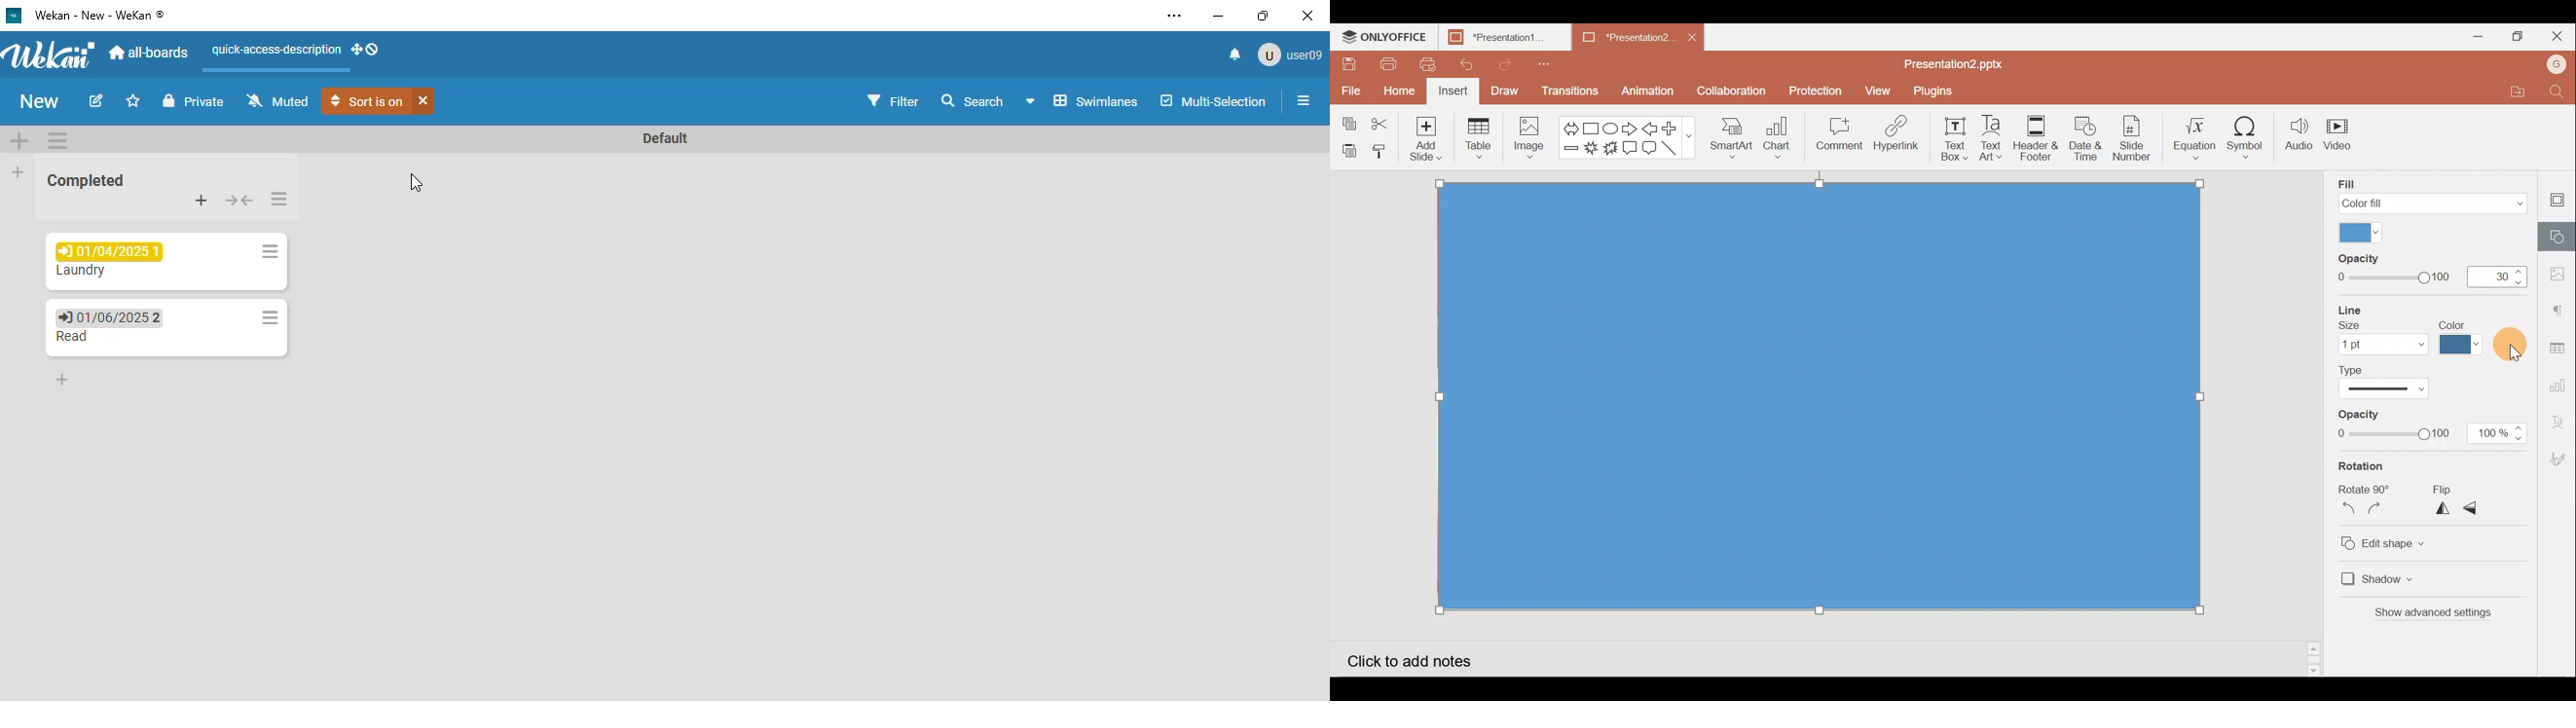  I want to click on Plugins, so click(1937, 91).